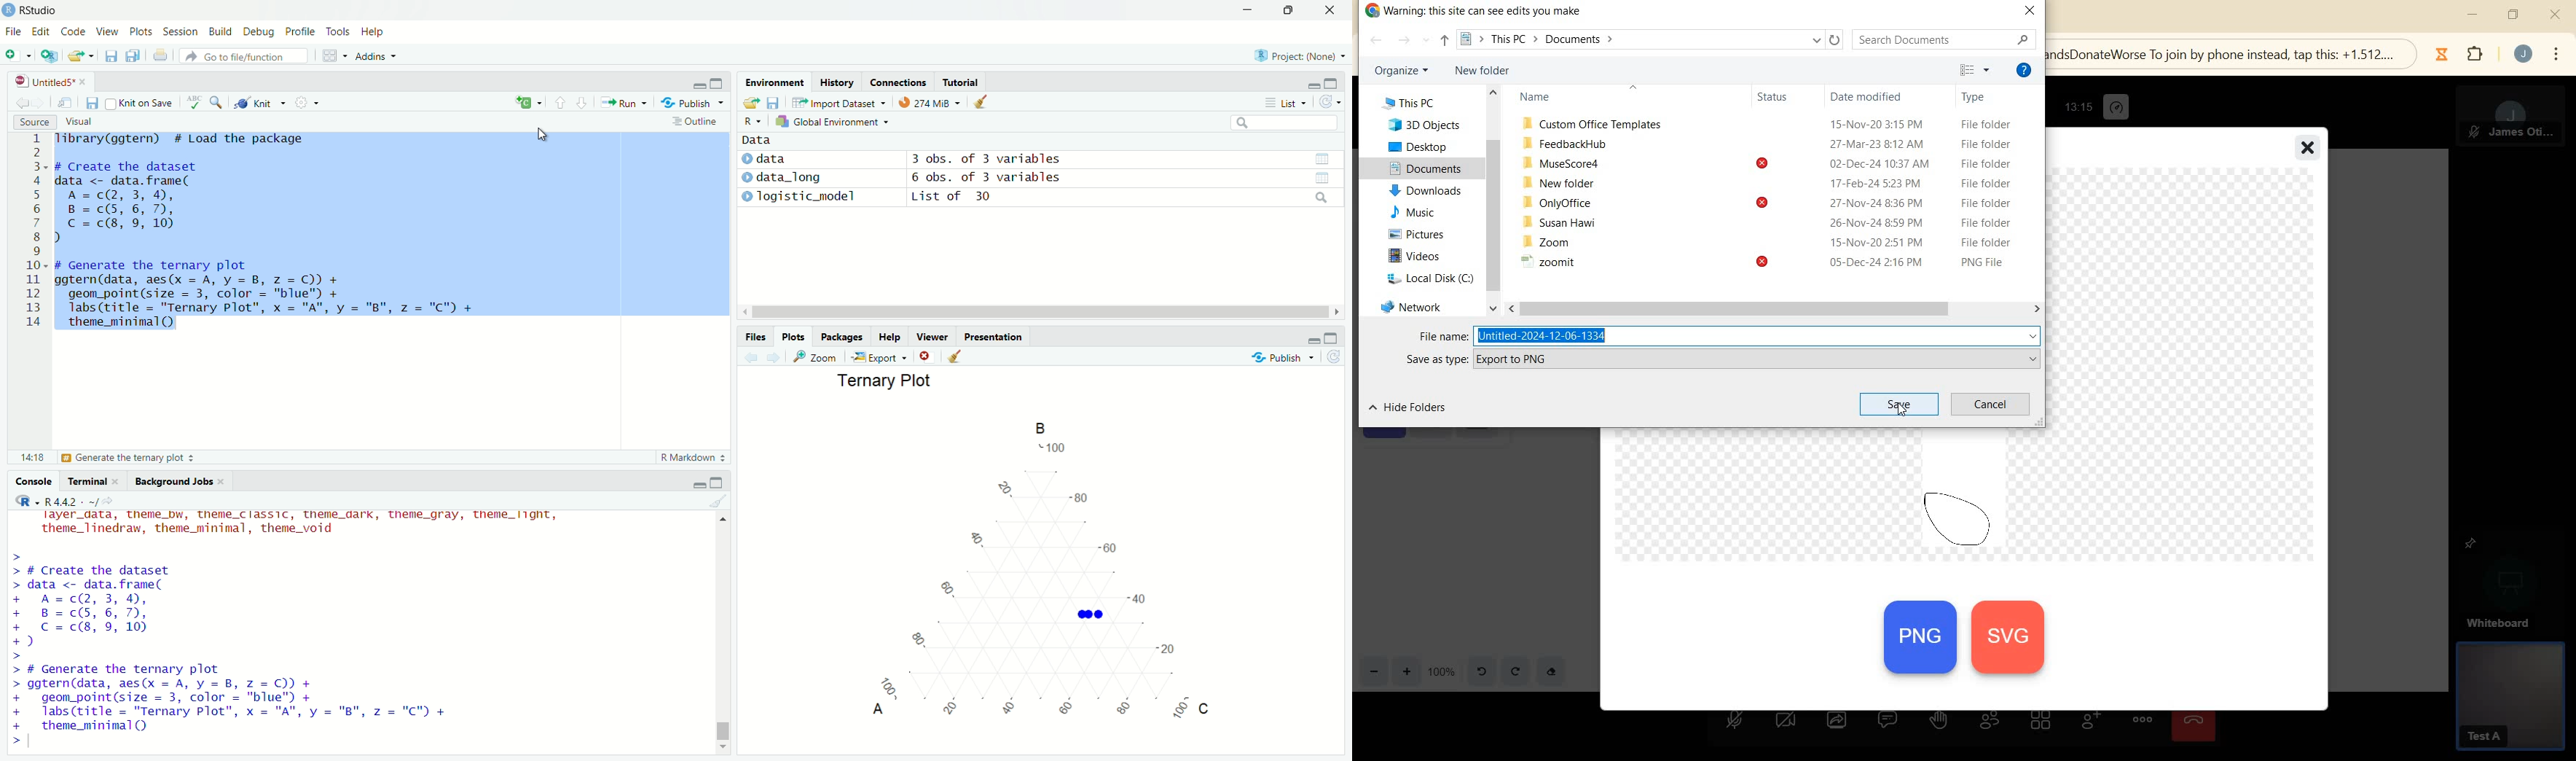 The width and height of the screenshot is (2576, 784). Describe the element at coordinates (887, 338) in the screenshot. I see `Help` at that location.